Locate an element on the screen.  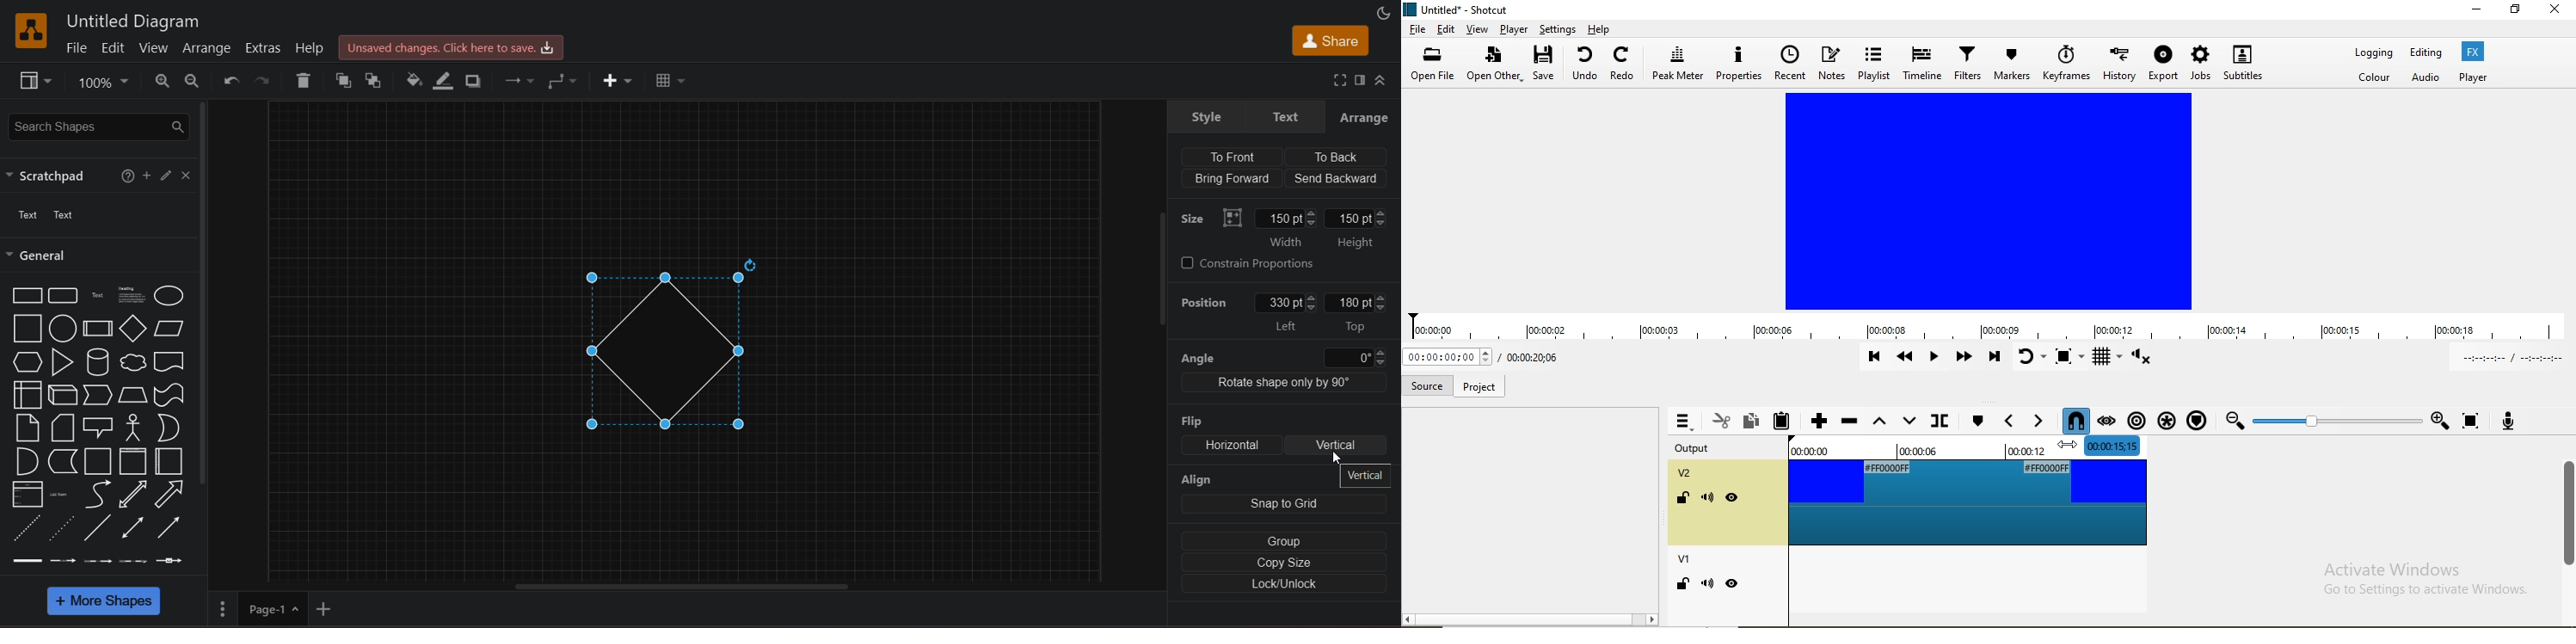
Toggle zoom is located at coordinates (2072, 358).